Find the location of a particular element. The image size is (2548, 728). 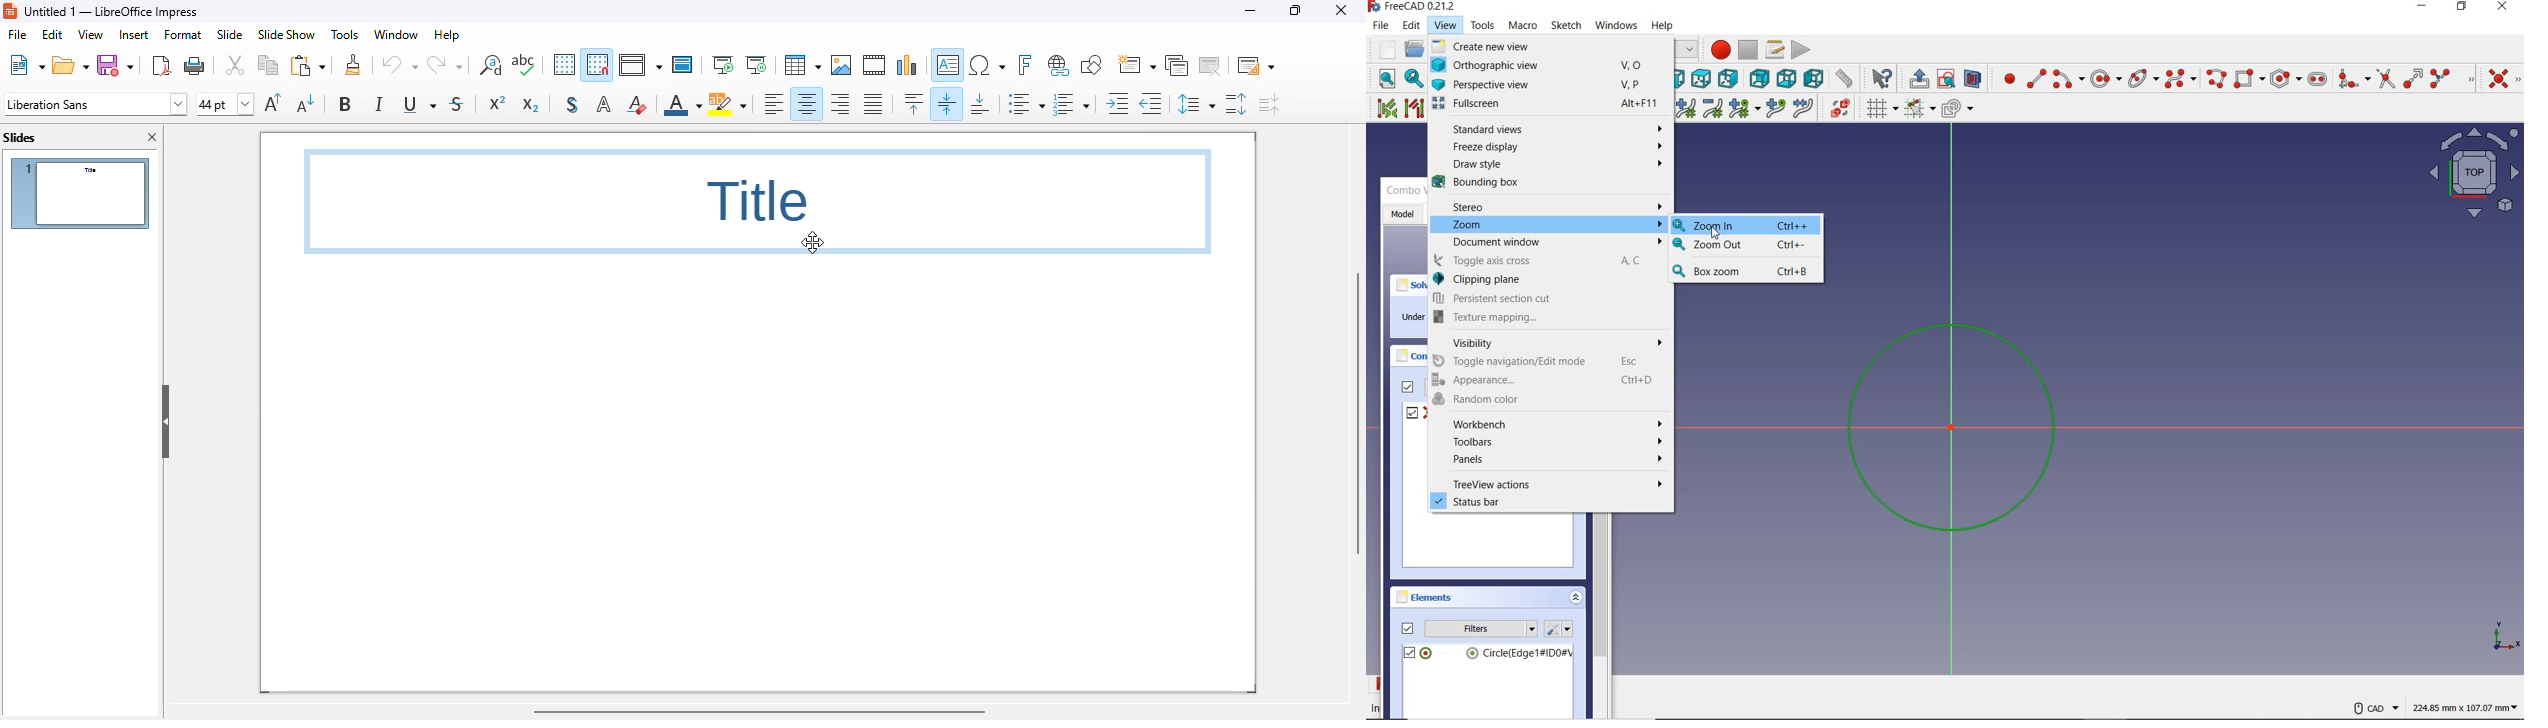

clone formatting is located at coordinates (354, 65).